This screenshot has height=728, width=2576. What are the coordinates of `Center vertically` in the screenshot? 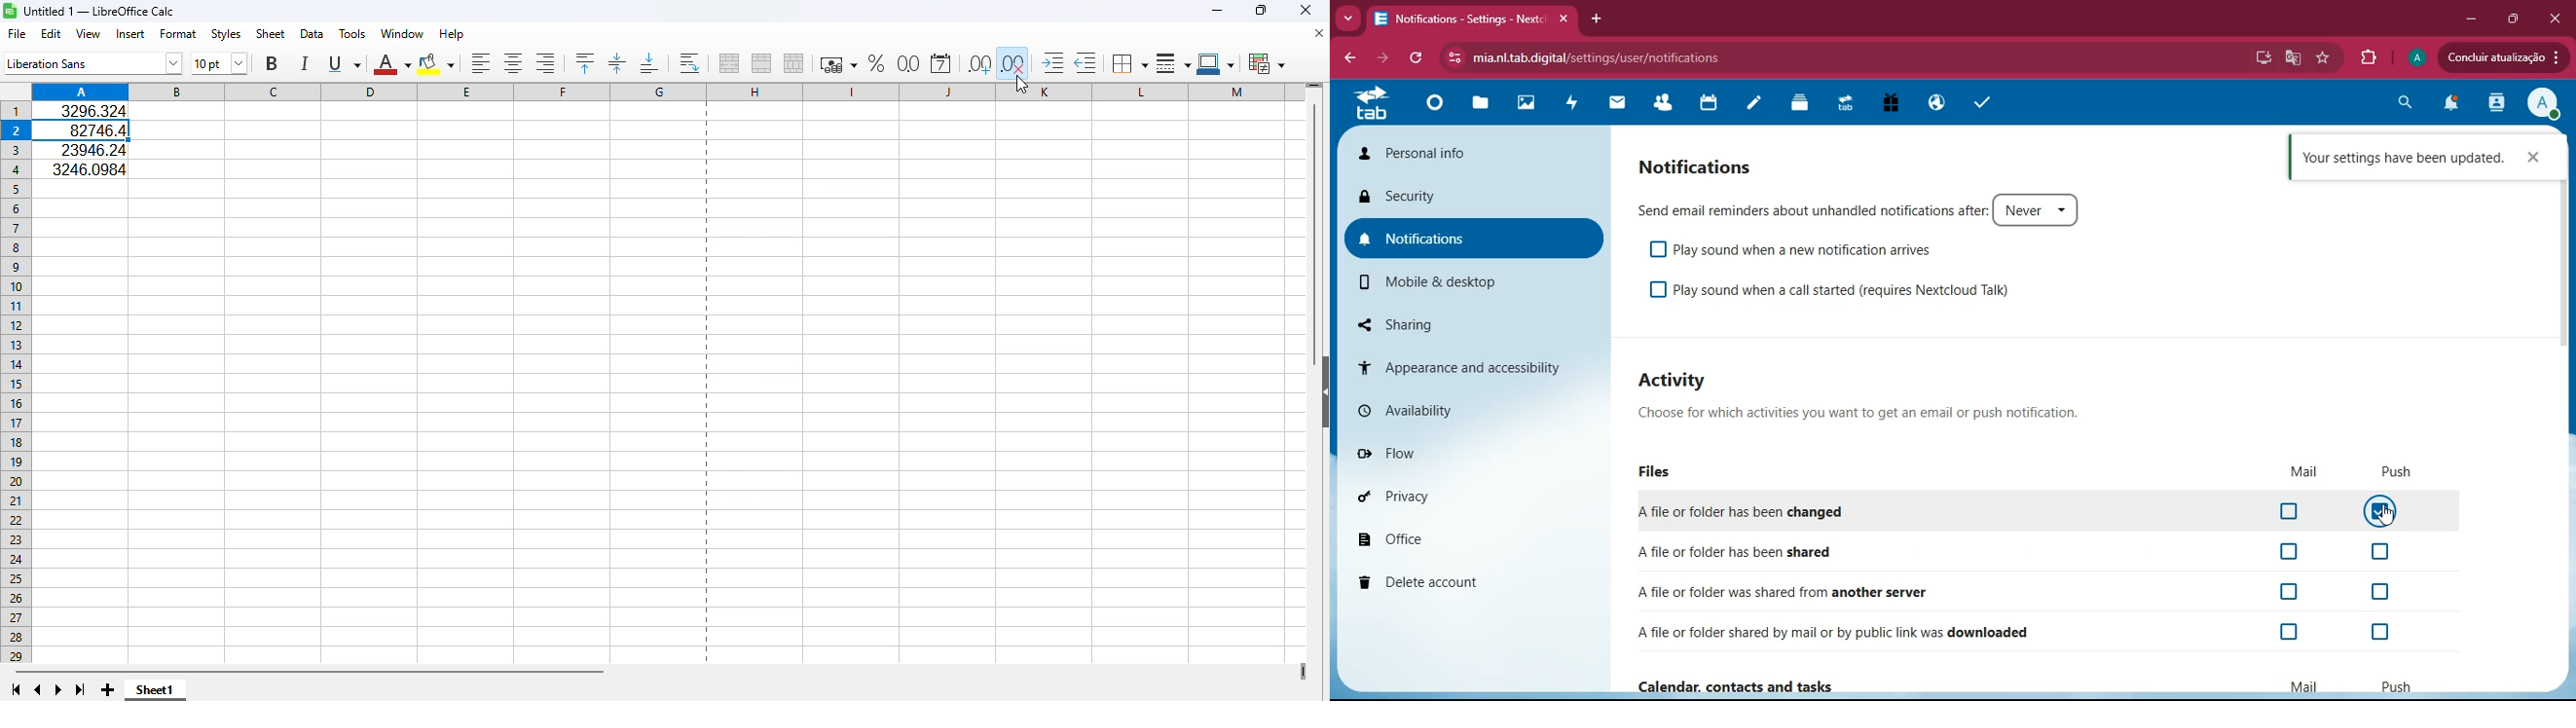 It's located at (617, 60).